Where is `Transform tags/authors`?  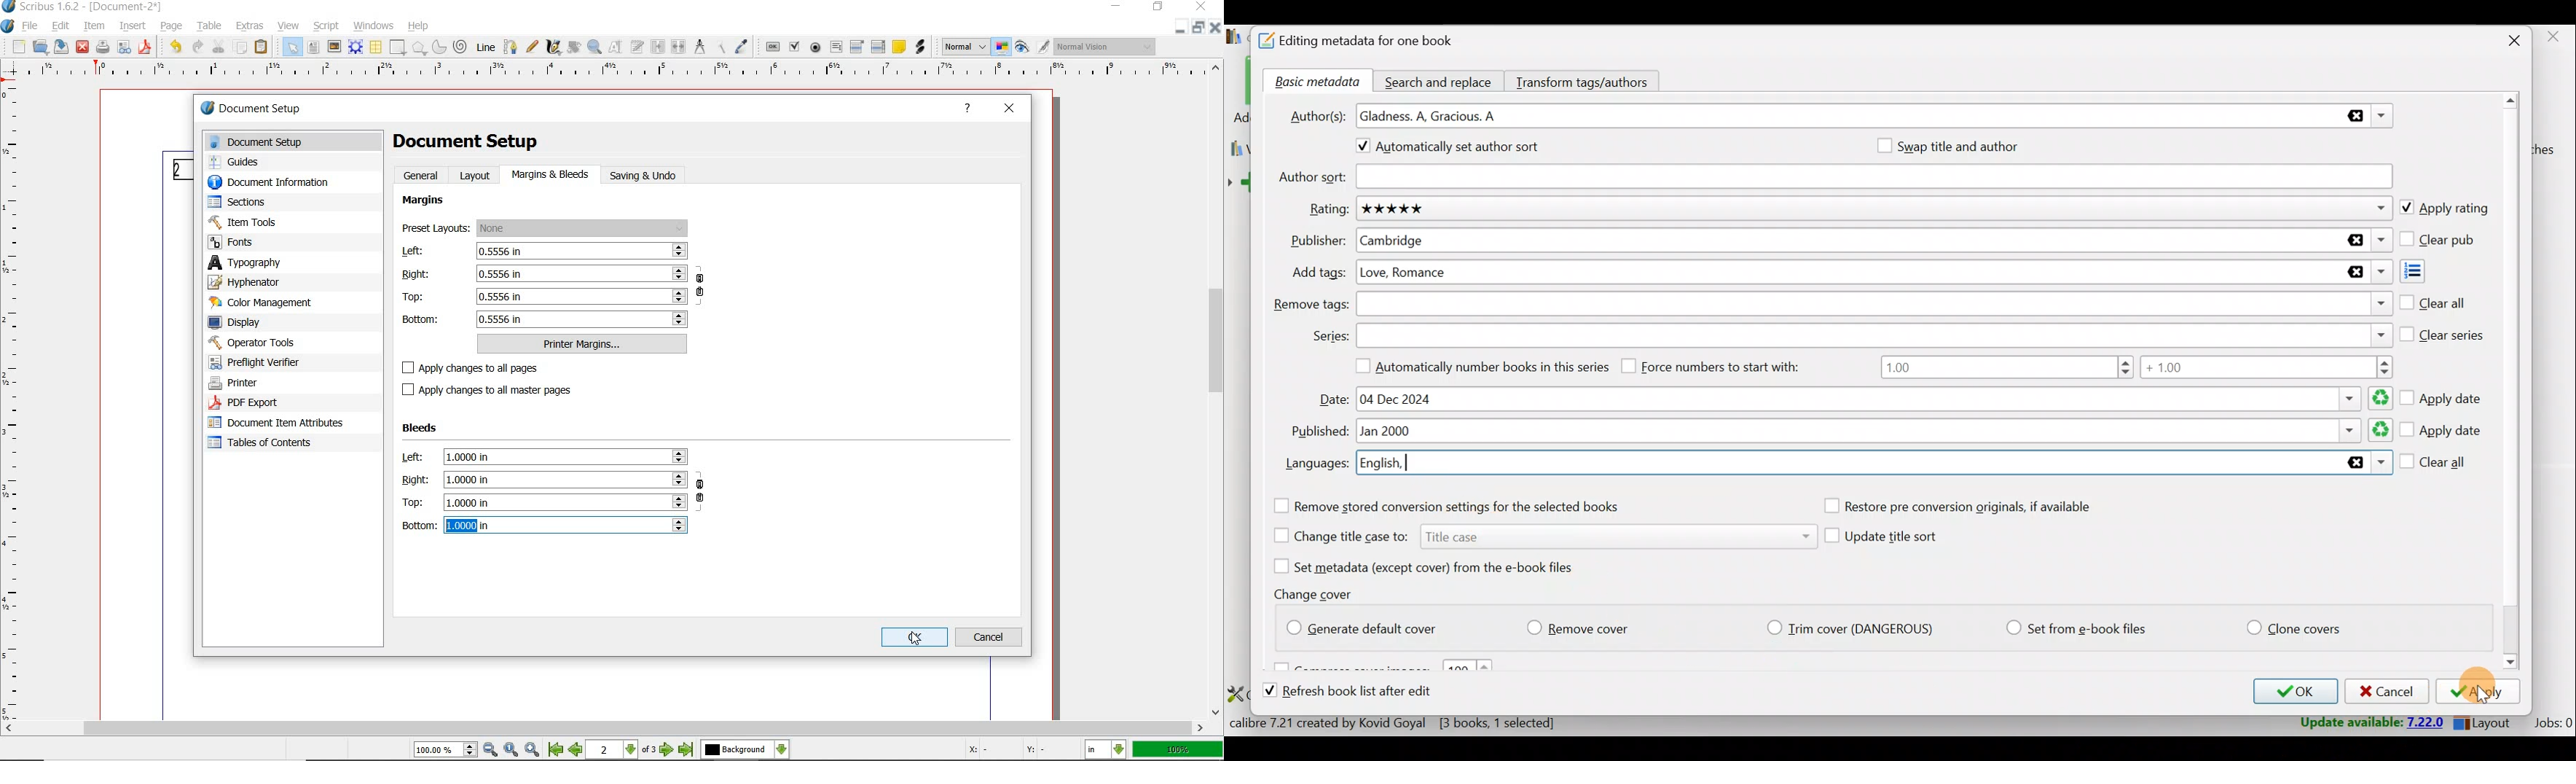
Transform tags/authors is located at coordinates (1588, 80).